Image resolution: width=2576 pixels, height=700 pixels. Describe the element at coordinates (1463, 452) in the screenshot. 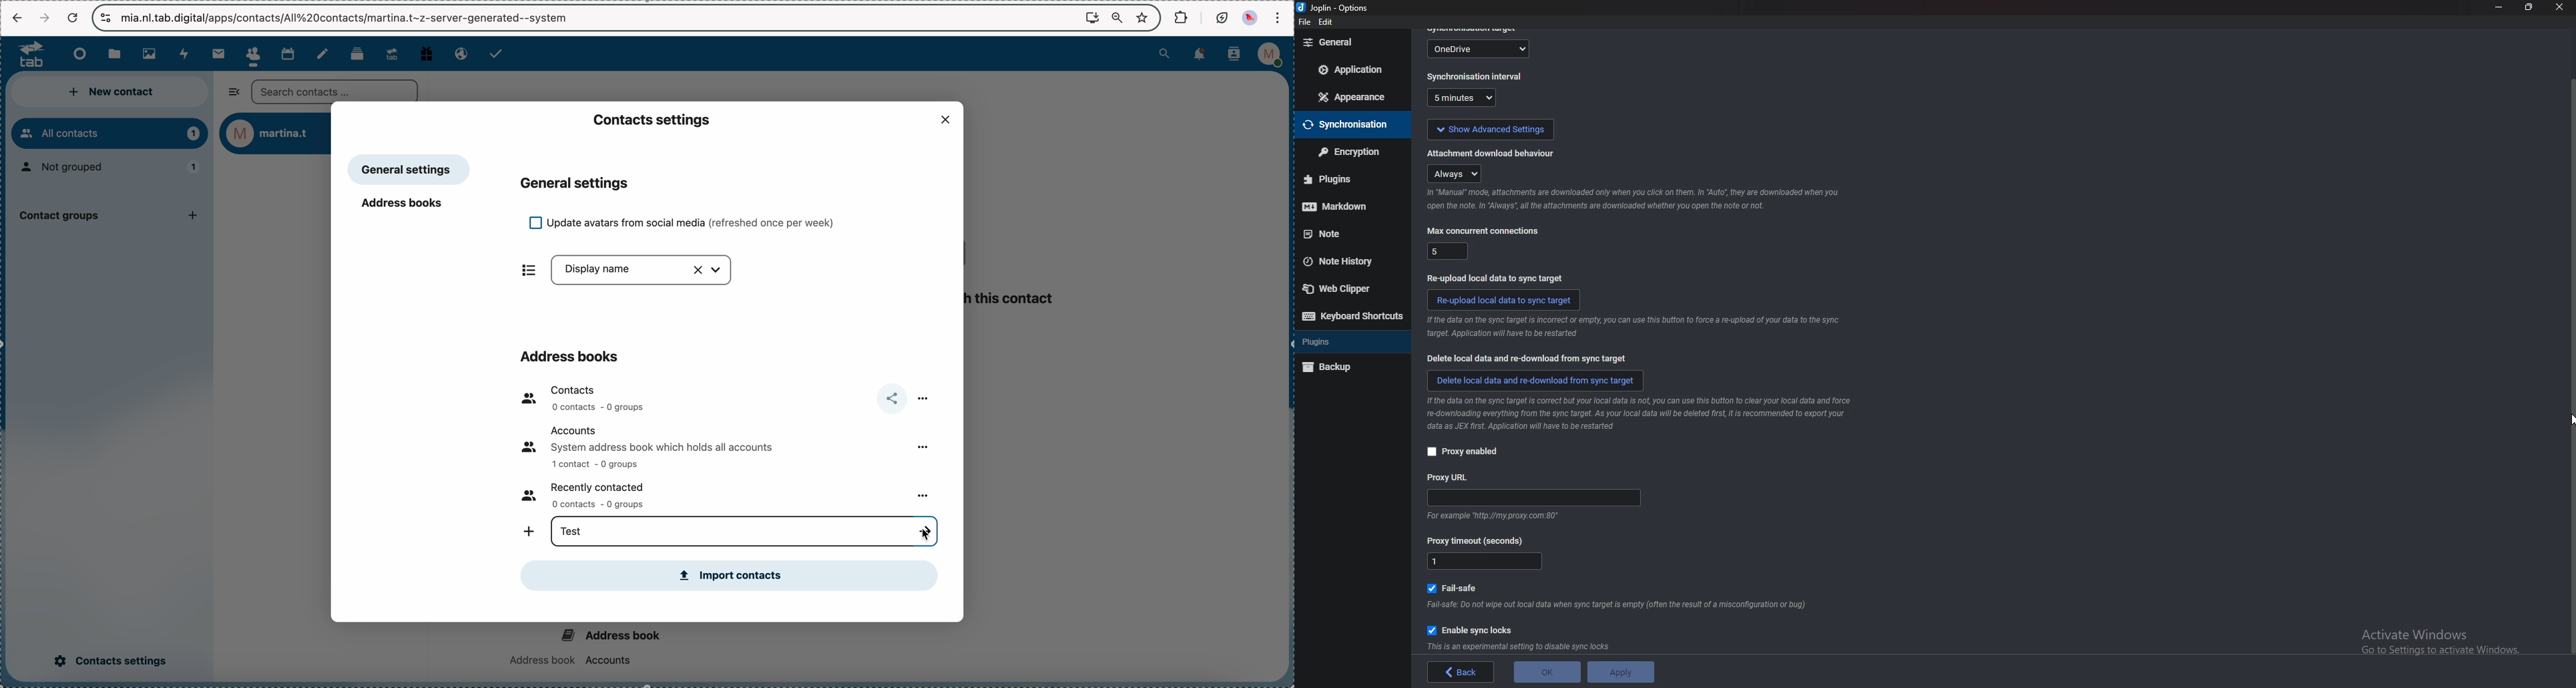

I see `proxy enabled` at that location.